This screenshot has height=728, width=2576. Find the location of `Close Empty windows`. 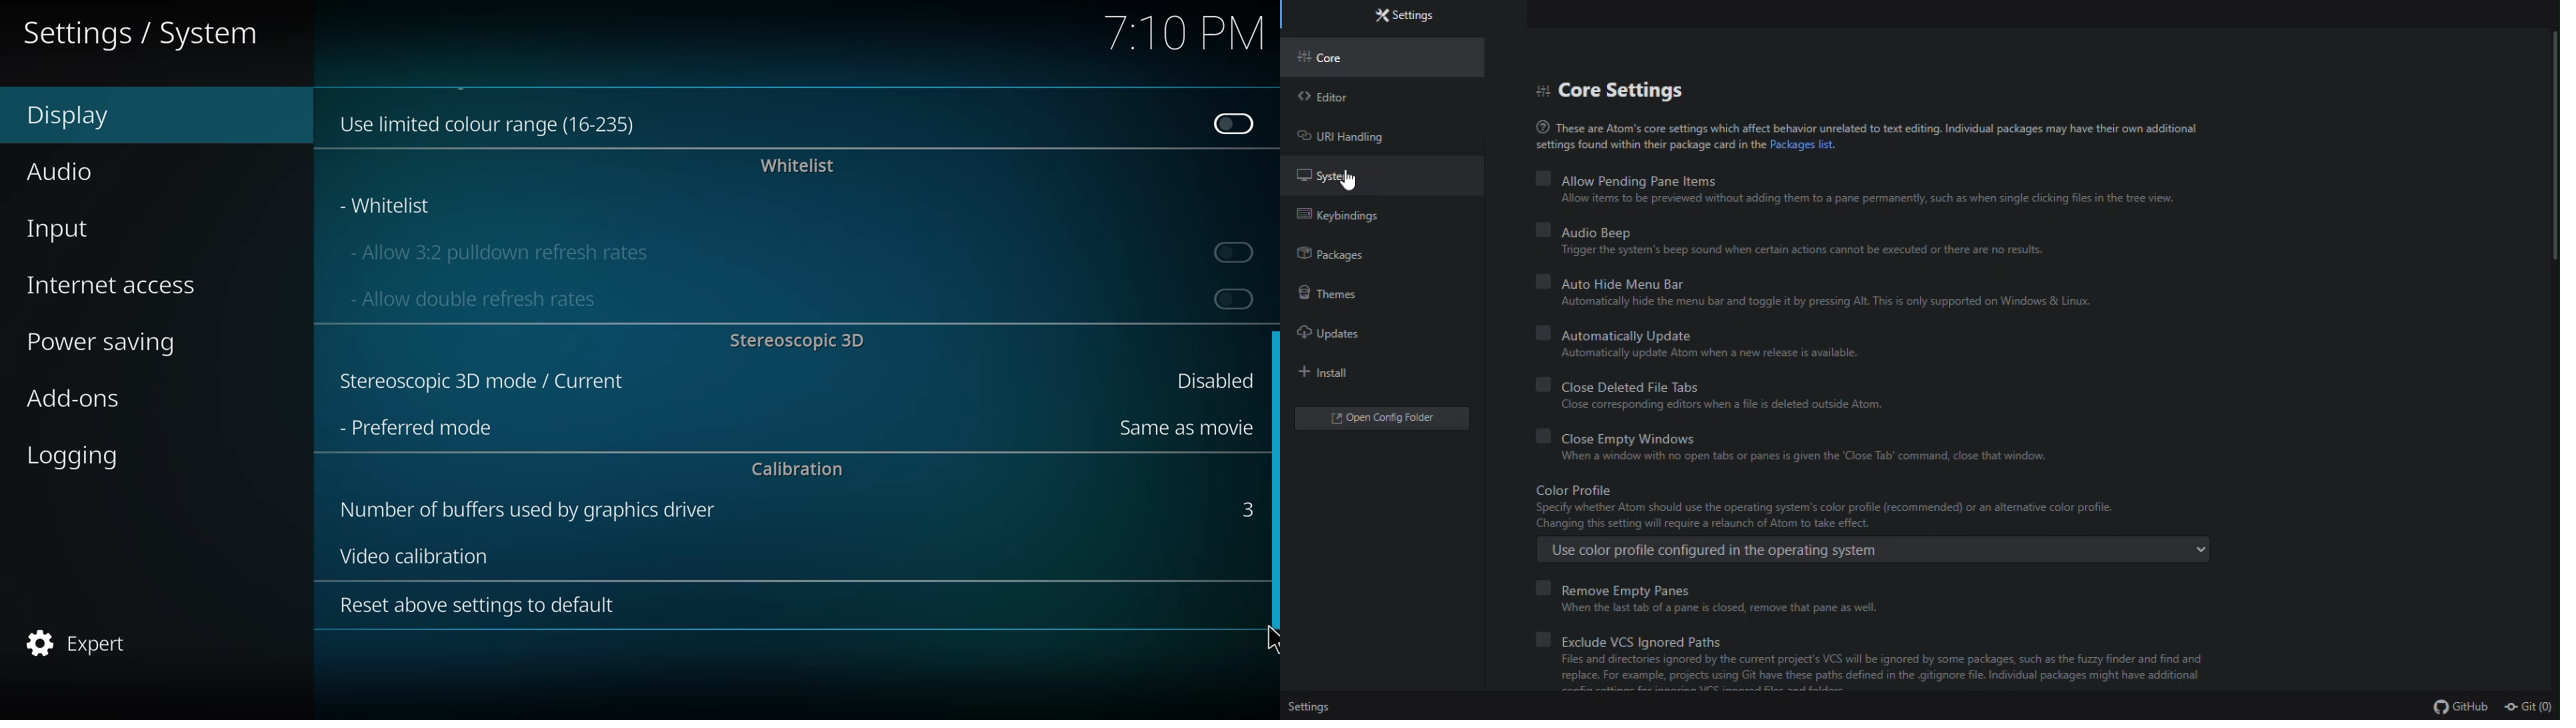

Close Empty windows is located at coordinates (1612, 436).